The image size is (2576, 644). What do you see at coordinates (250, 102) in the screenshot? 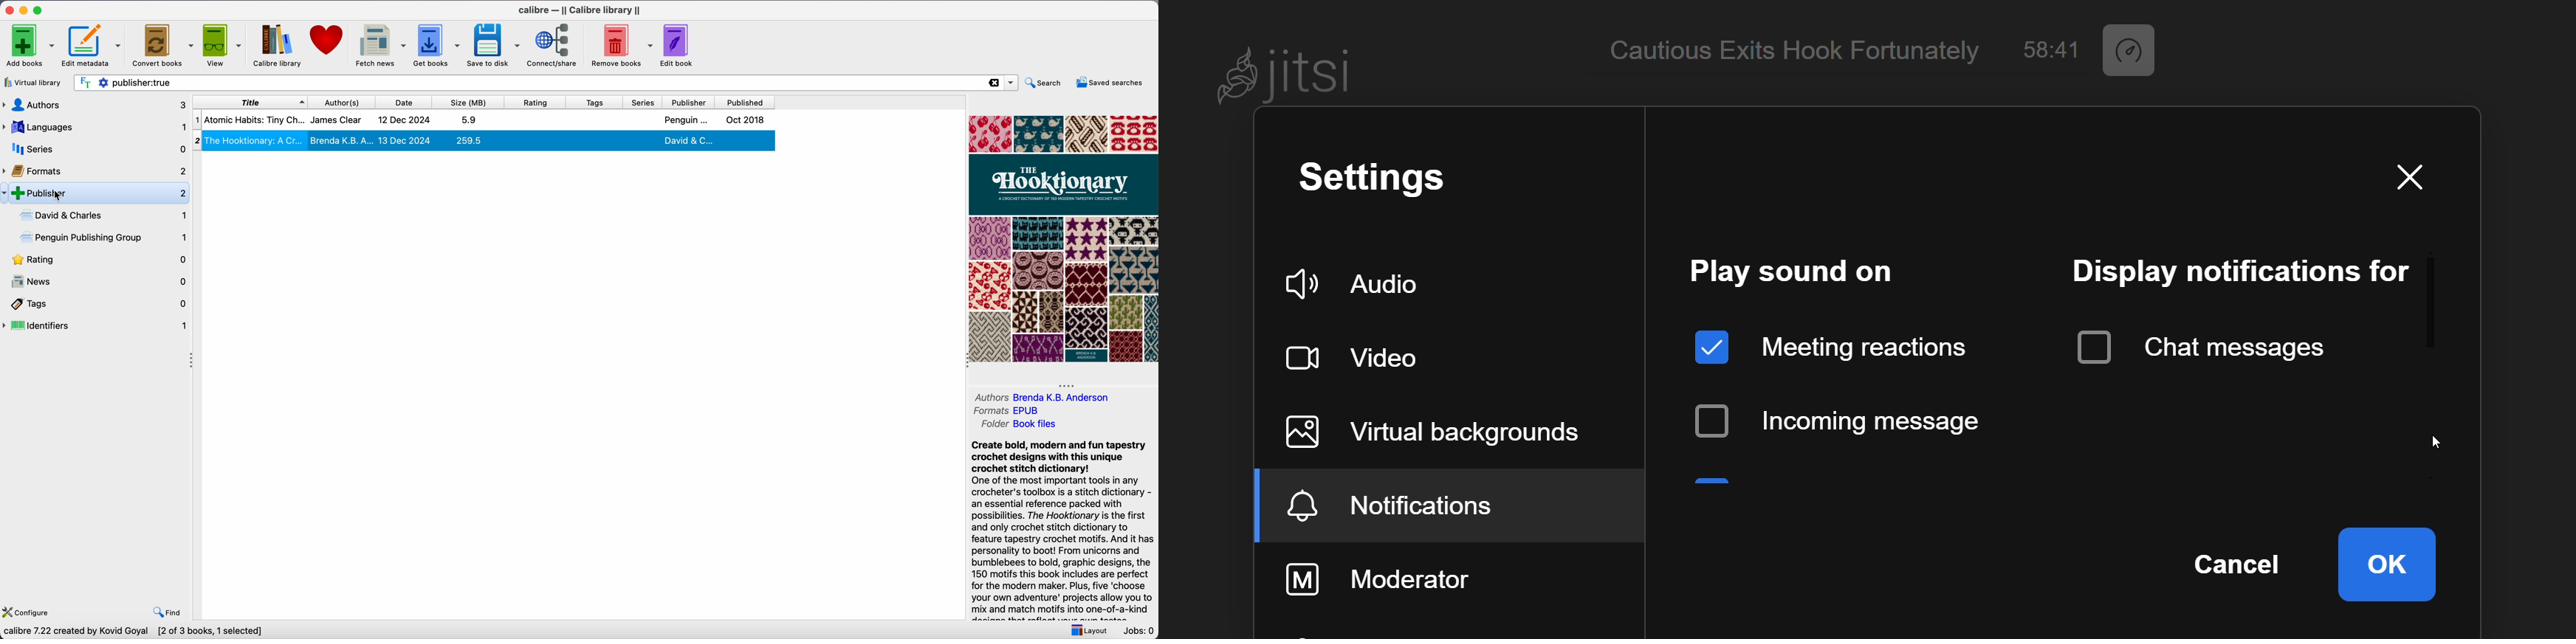
I see `title` at bounding box center [250, 102].